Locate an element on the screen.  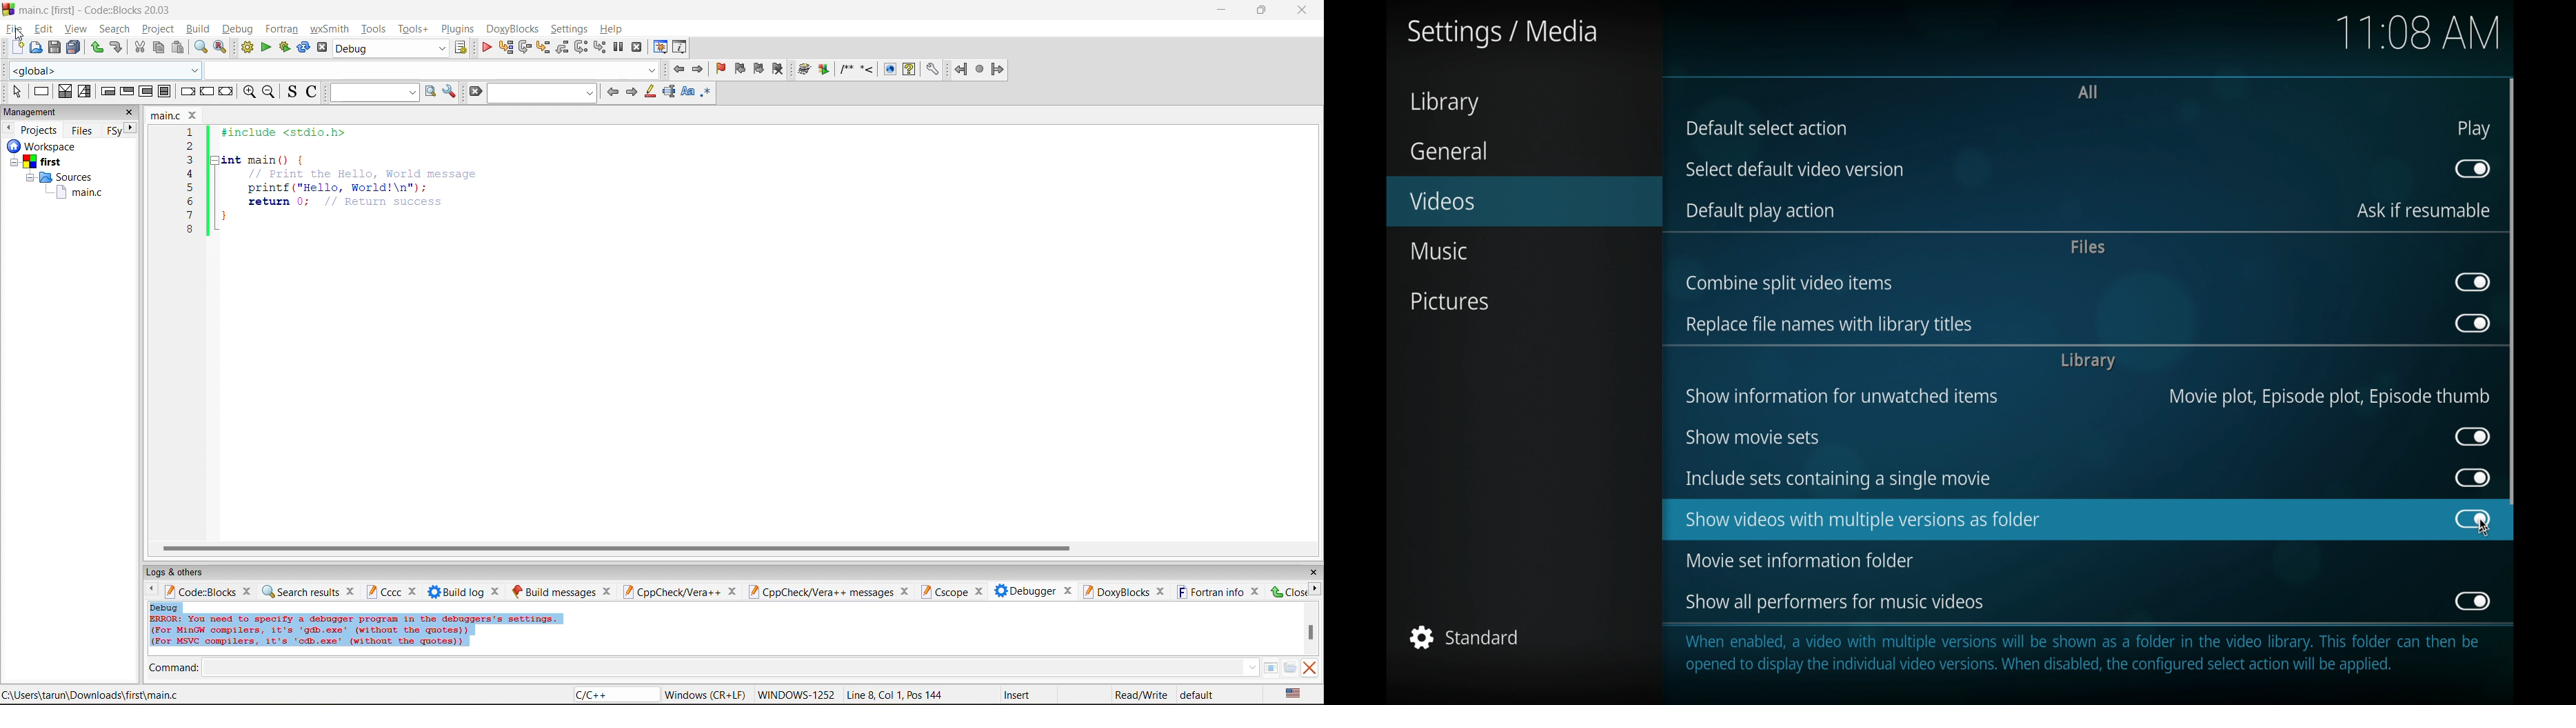
4 is located at coordinates (190, 174).